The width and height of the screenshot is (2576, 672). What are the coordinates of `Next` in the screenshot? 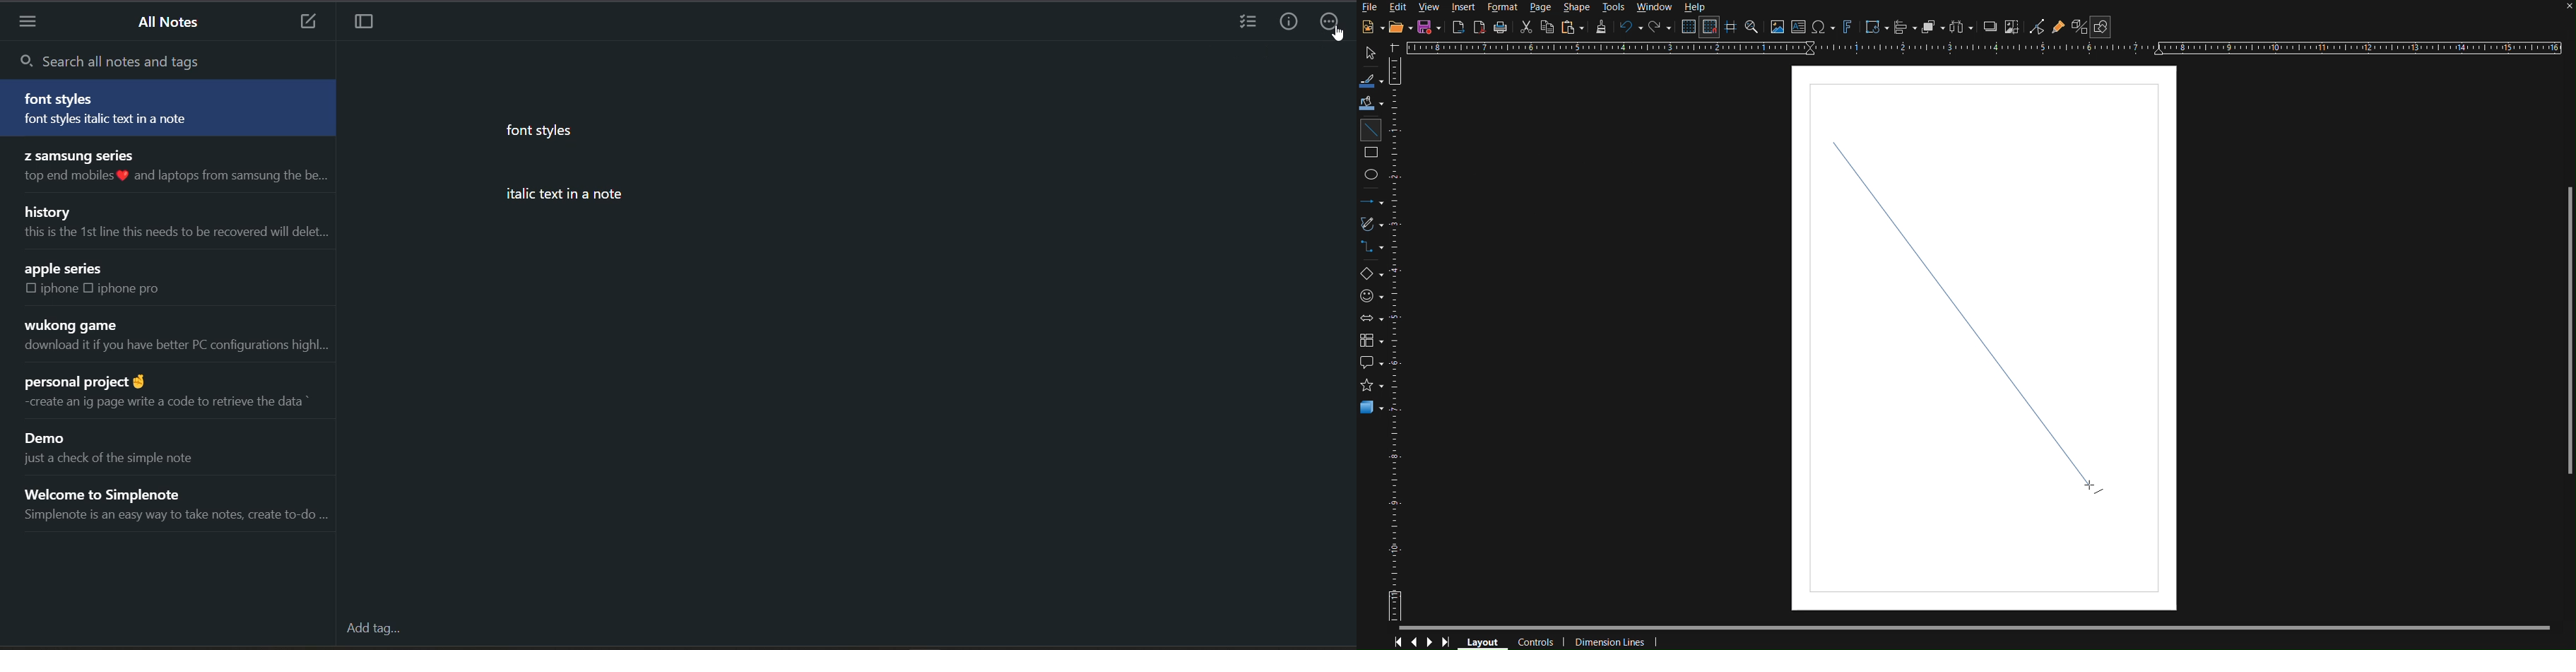 It's located at (1430, 641).